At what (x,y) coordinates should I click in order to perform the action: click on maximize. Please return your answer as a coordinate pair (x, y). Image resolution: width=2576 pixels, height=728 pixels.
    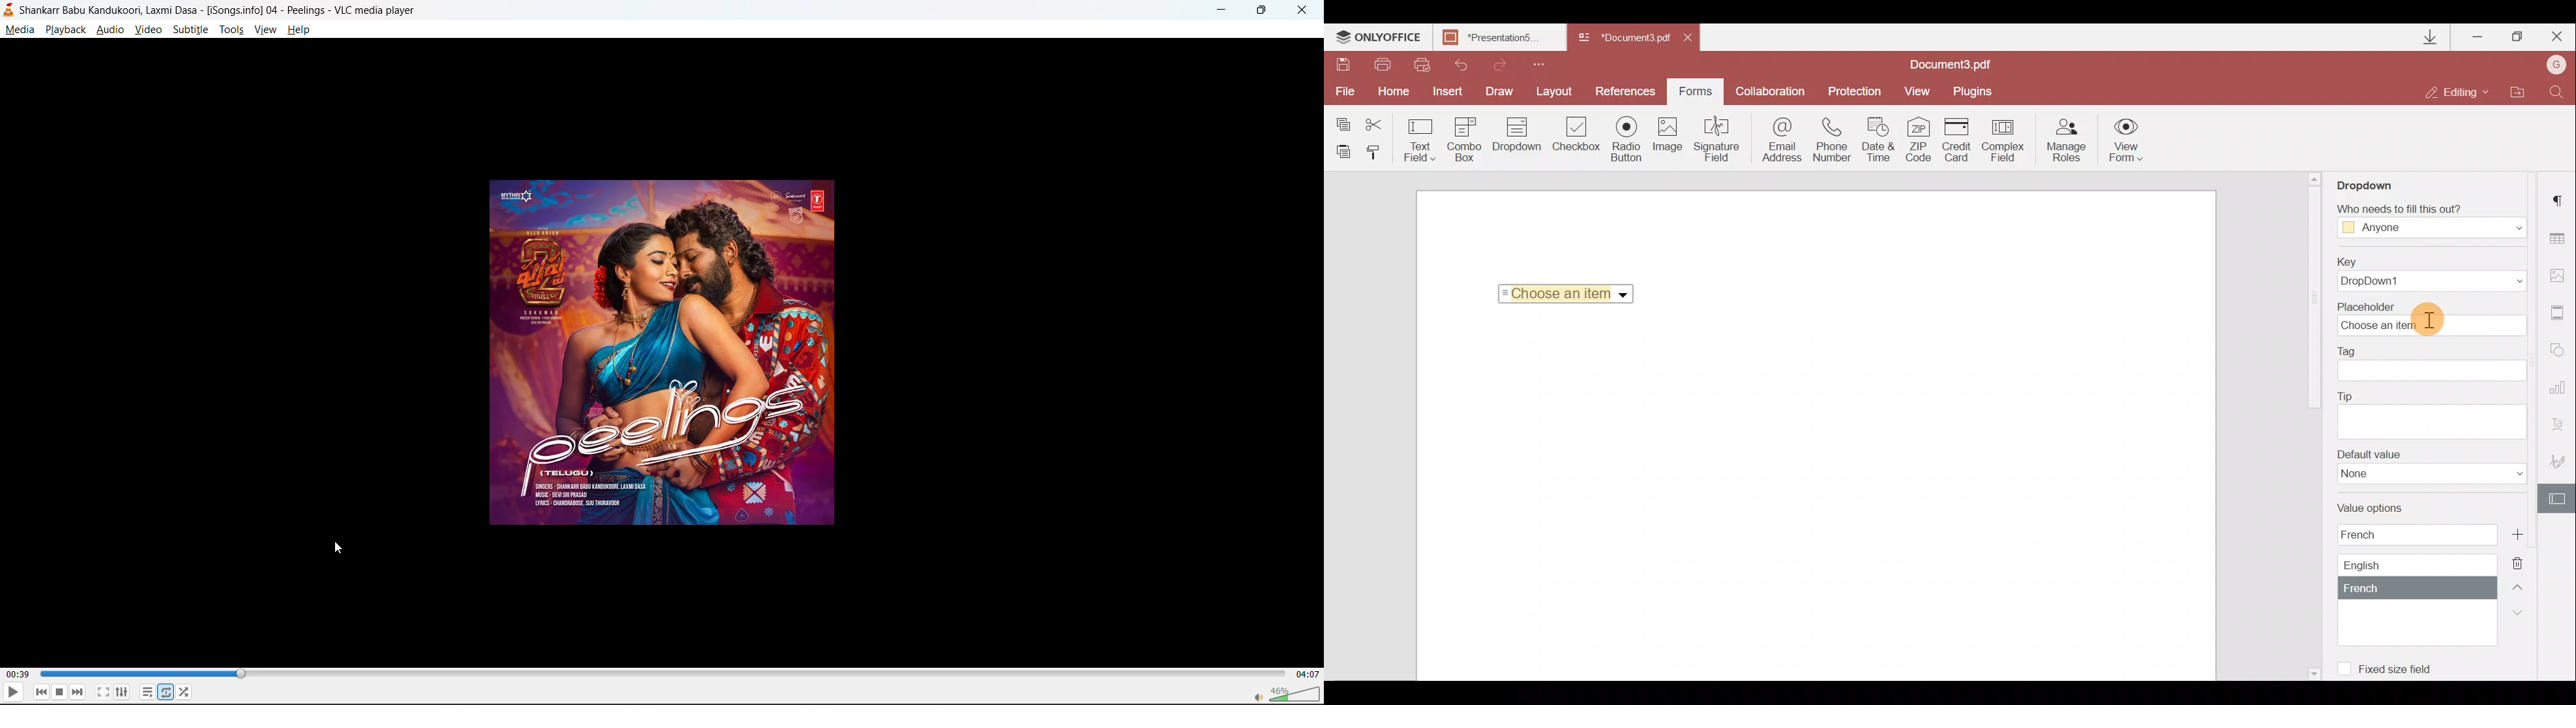
    Looking at the image, I should click on (1262, 12).